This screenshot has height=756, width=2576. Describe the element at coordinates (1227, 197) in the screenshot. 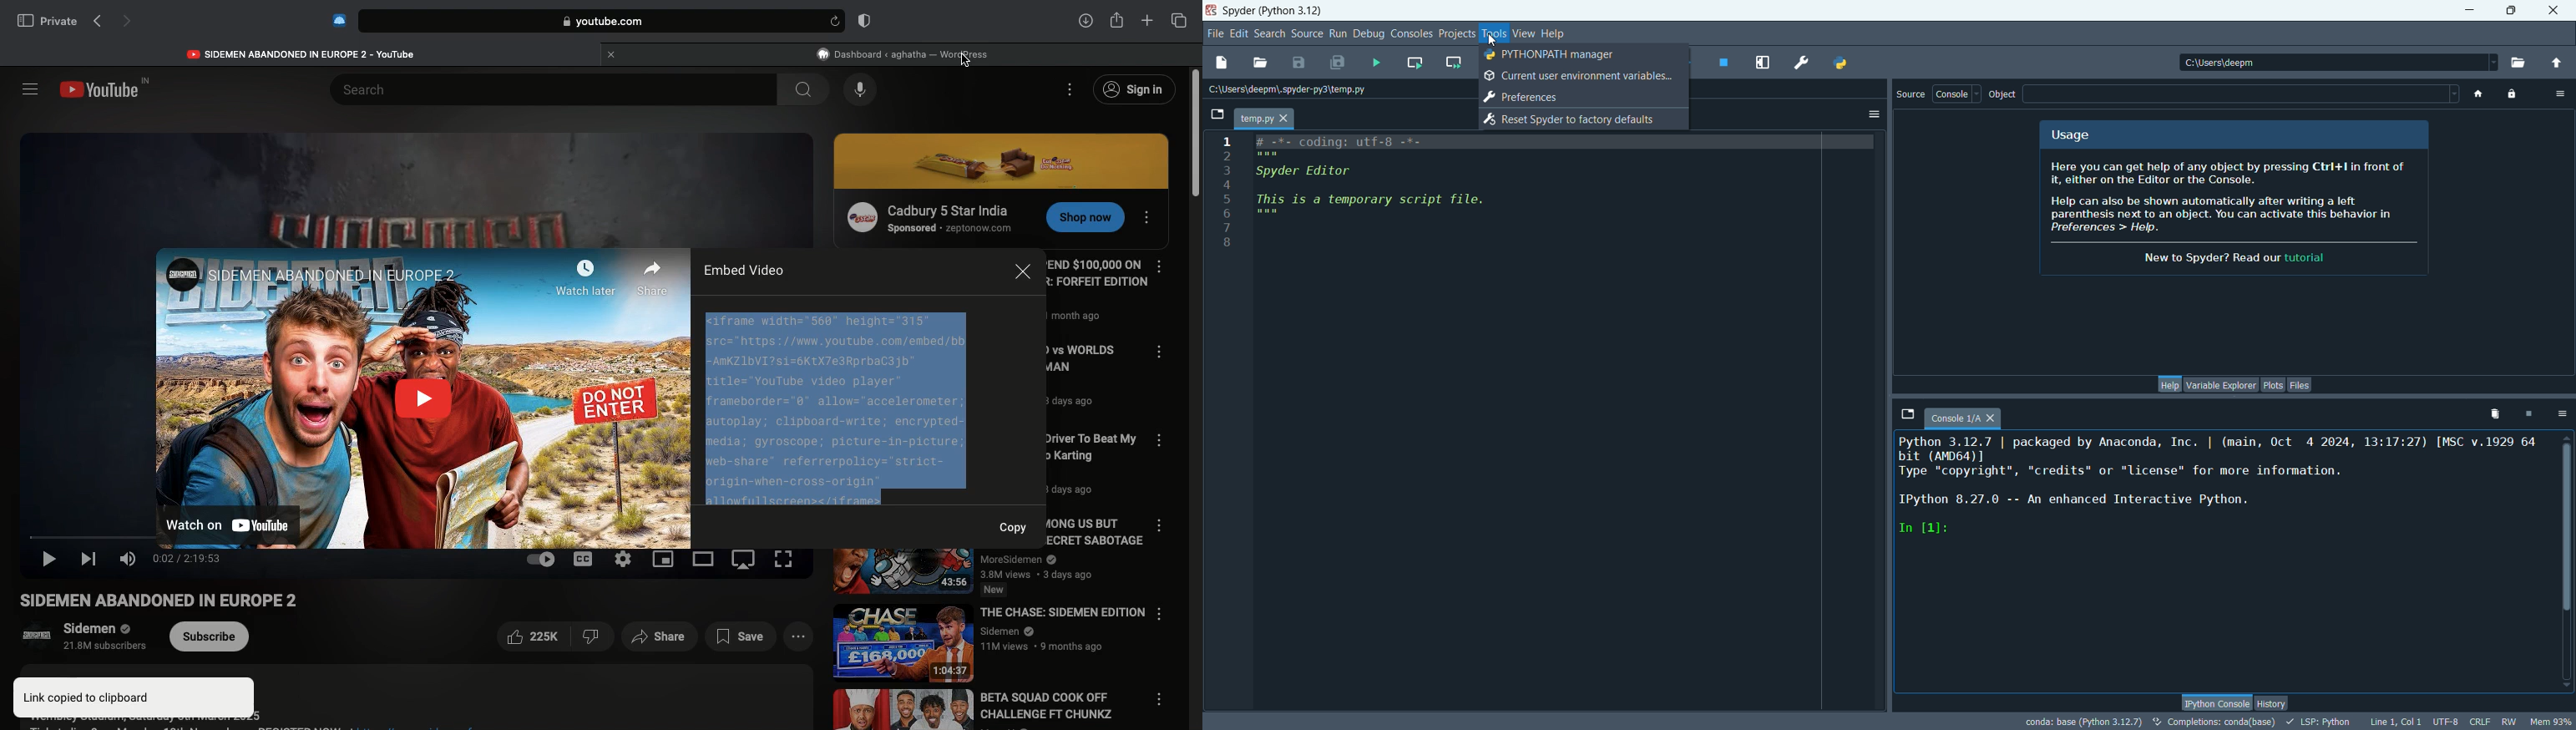

I see `numbers` at that location.